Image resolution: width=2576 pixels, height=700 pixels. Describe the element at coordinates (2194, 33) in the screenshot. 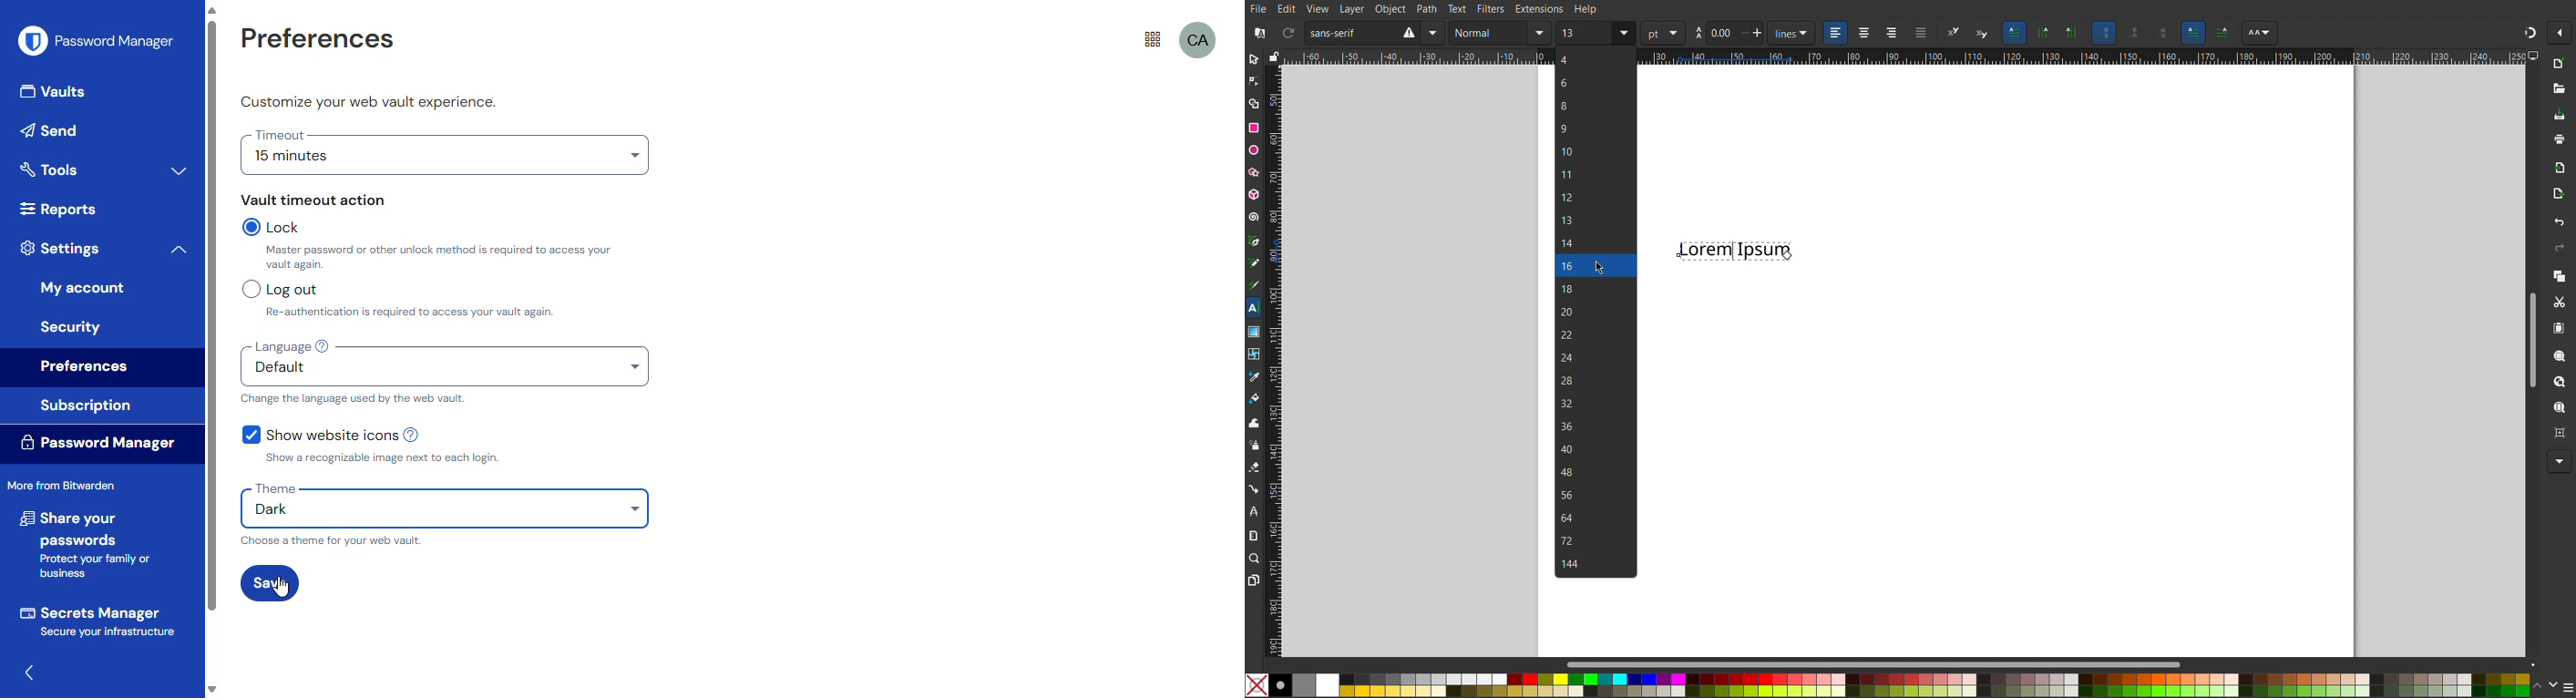

I see `` at that location.